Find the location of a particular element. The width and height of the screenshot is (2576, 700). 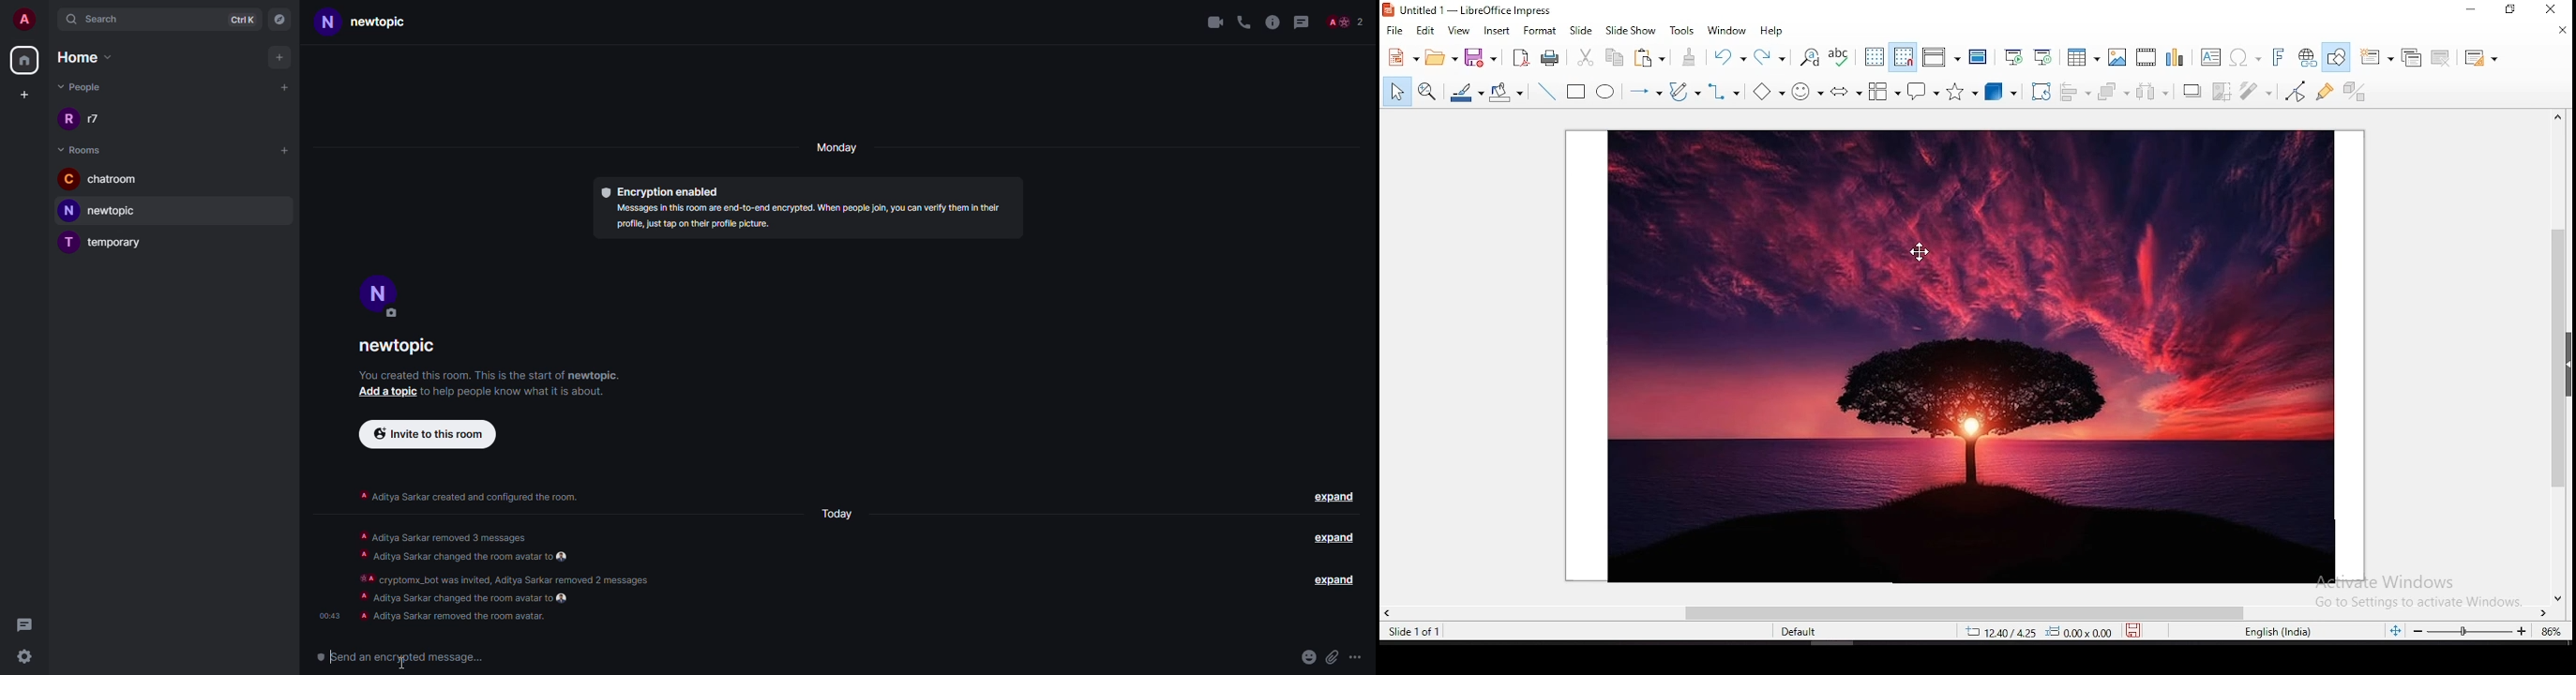

search is located at coordinates (104, 19).